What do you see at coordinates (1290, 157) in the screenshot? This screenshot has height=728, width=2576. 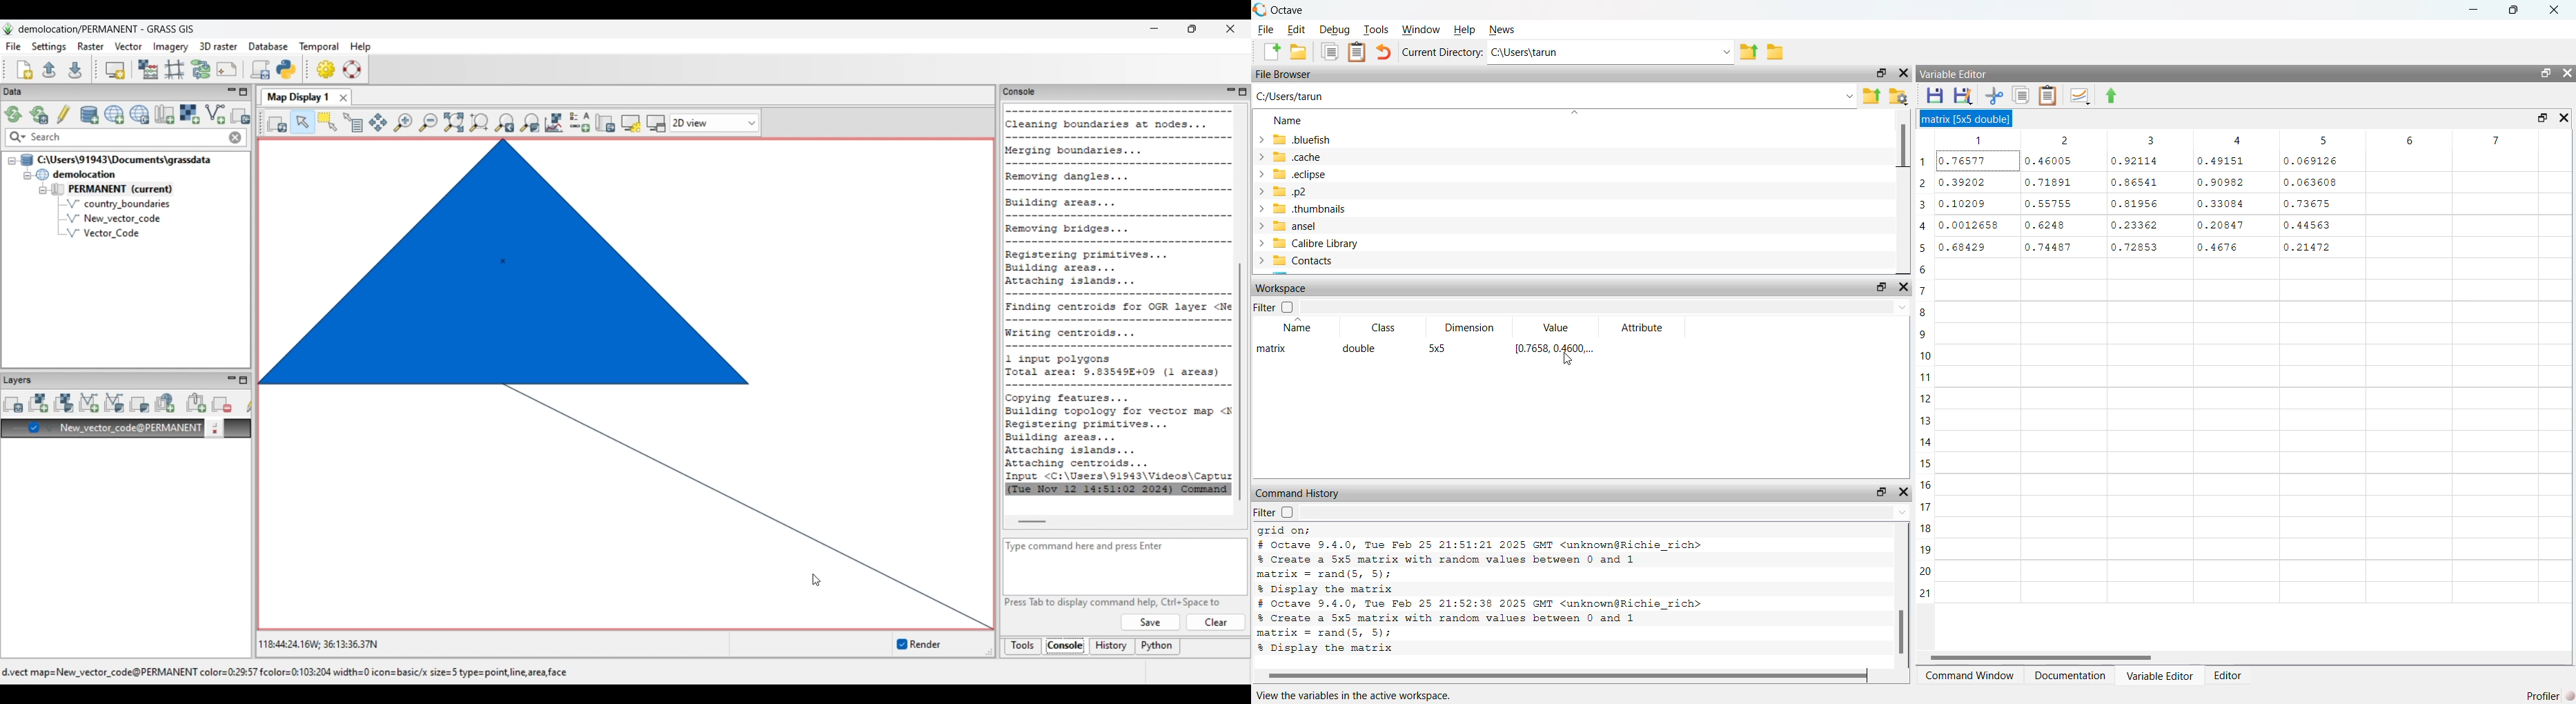 I see `cache` at bounding box center [1290, 157].